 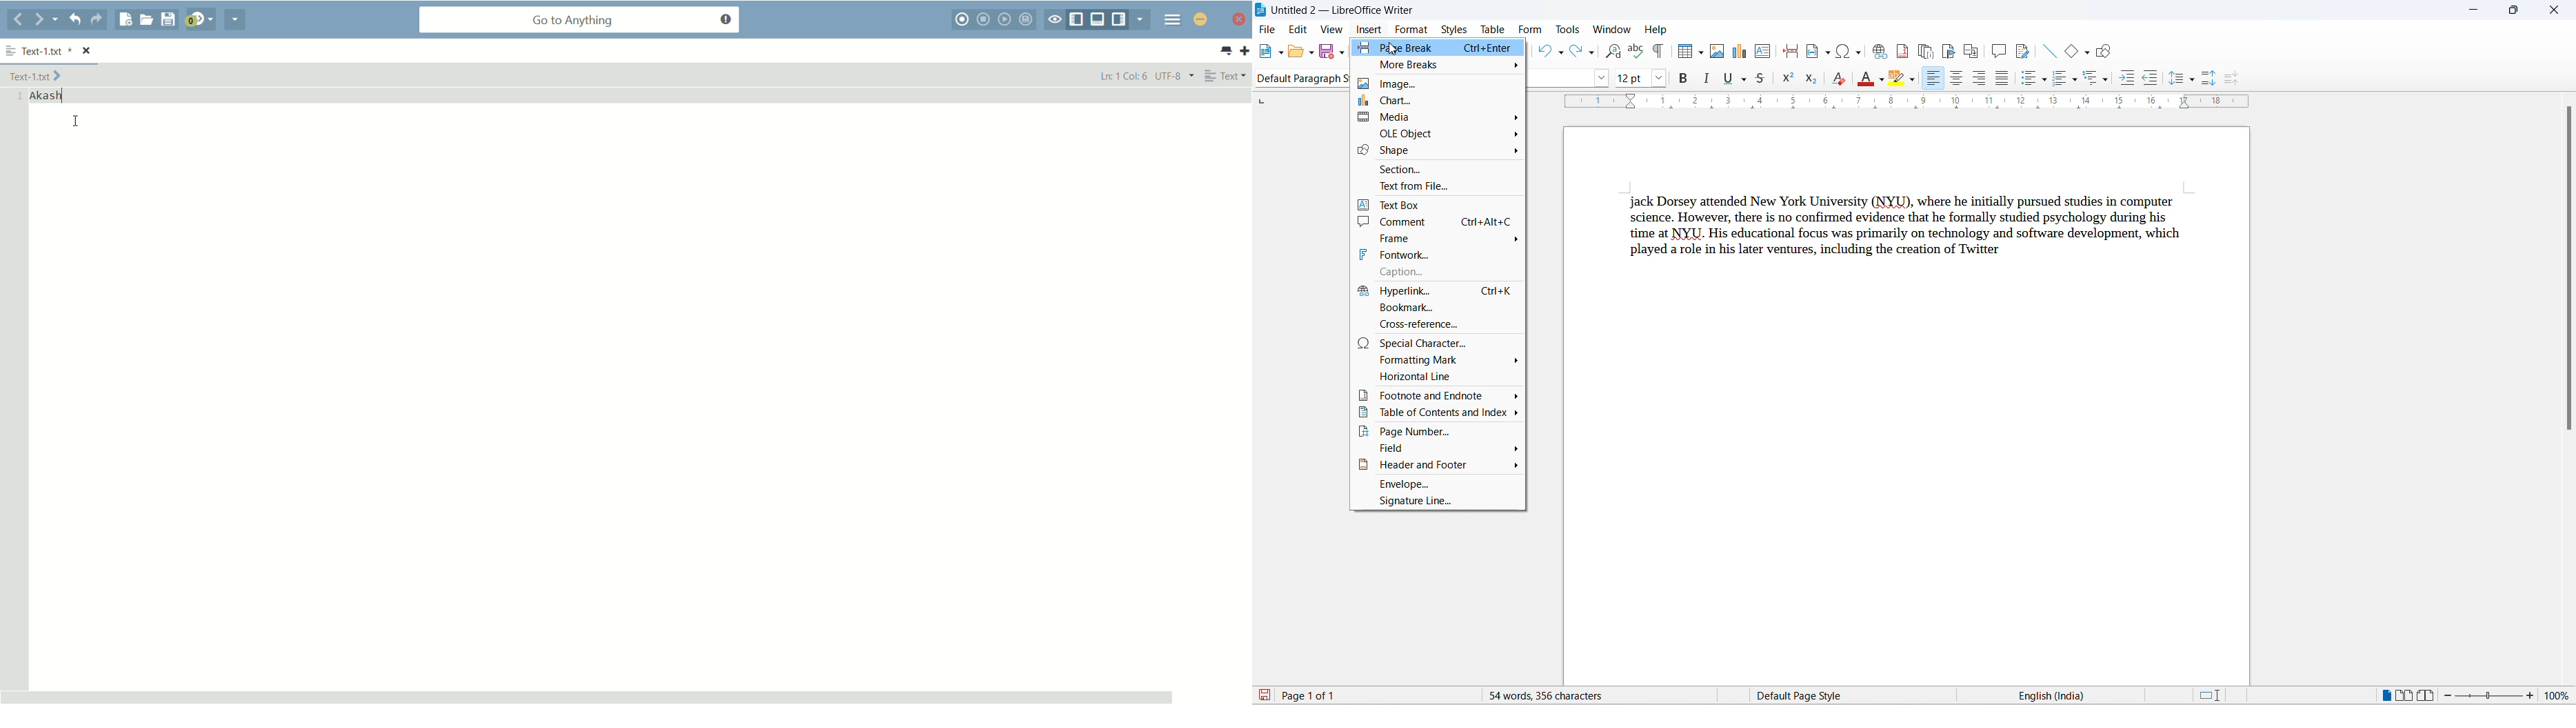 What do you see at coordinates (1441, 133) in the screenshot?
I see `OLE object` at bounding box center [1441, 133].